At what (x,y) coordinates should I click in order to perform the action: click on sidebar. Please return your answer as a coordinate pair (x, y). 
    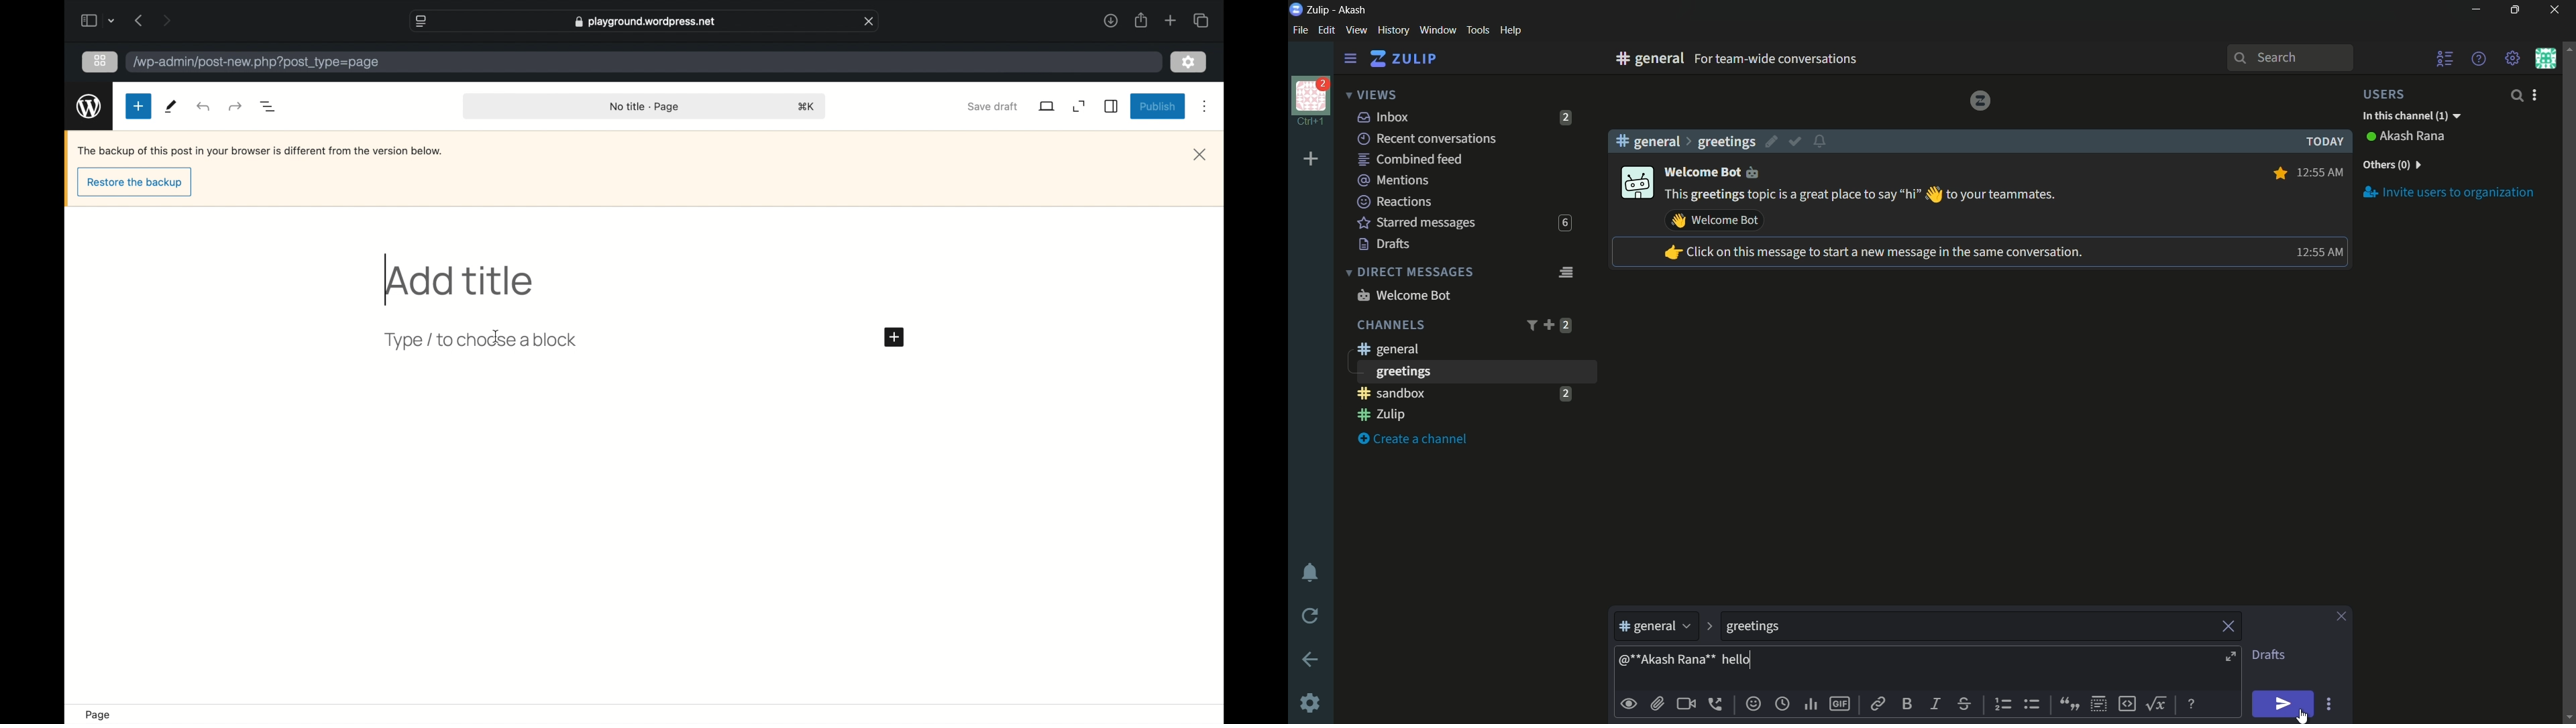
    Looking at the image, I should click on (1112, 107).